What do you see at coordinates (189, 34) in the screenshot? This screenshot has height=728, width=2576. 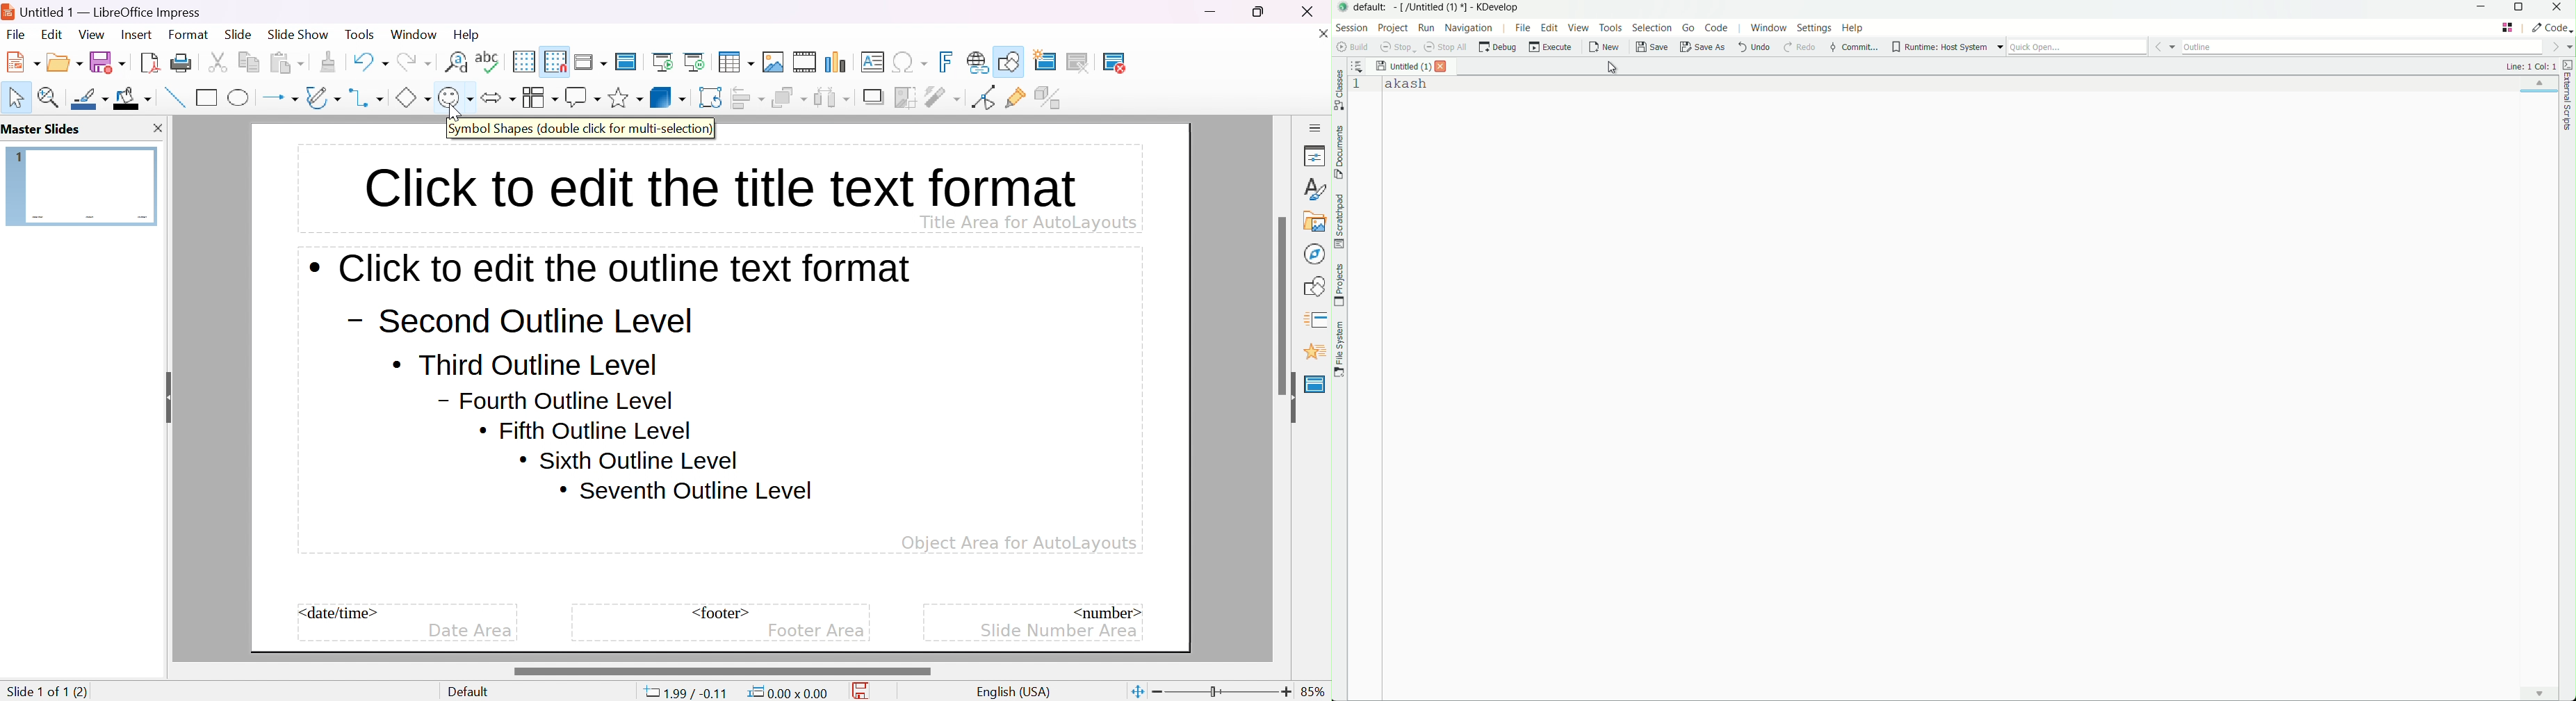 I see `format` at bounding box center [189, 34].